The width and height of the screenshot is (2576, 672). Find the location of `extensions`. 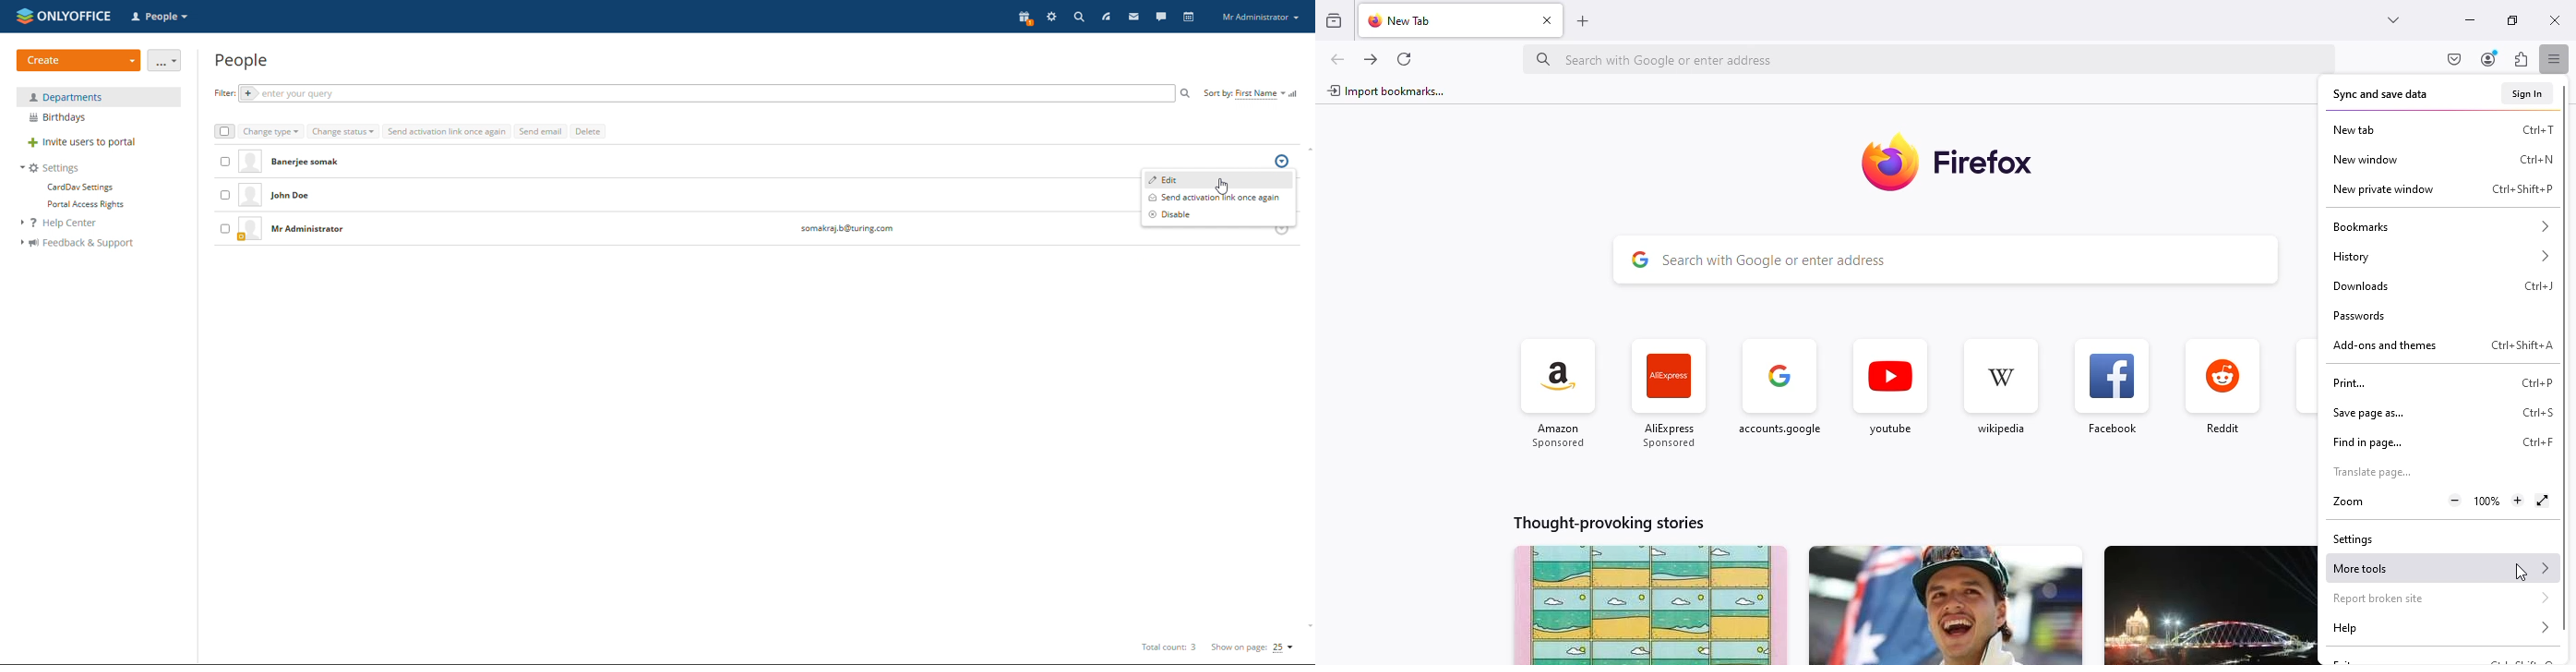

extensions is located at coordinates (2521, 58).